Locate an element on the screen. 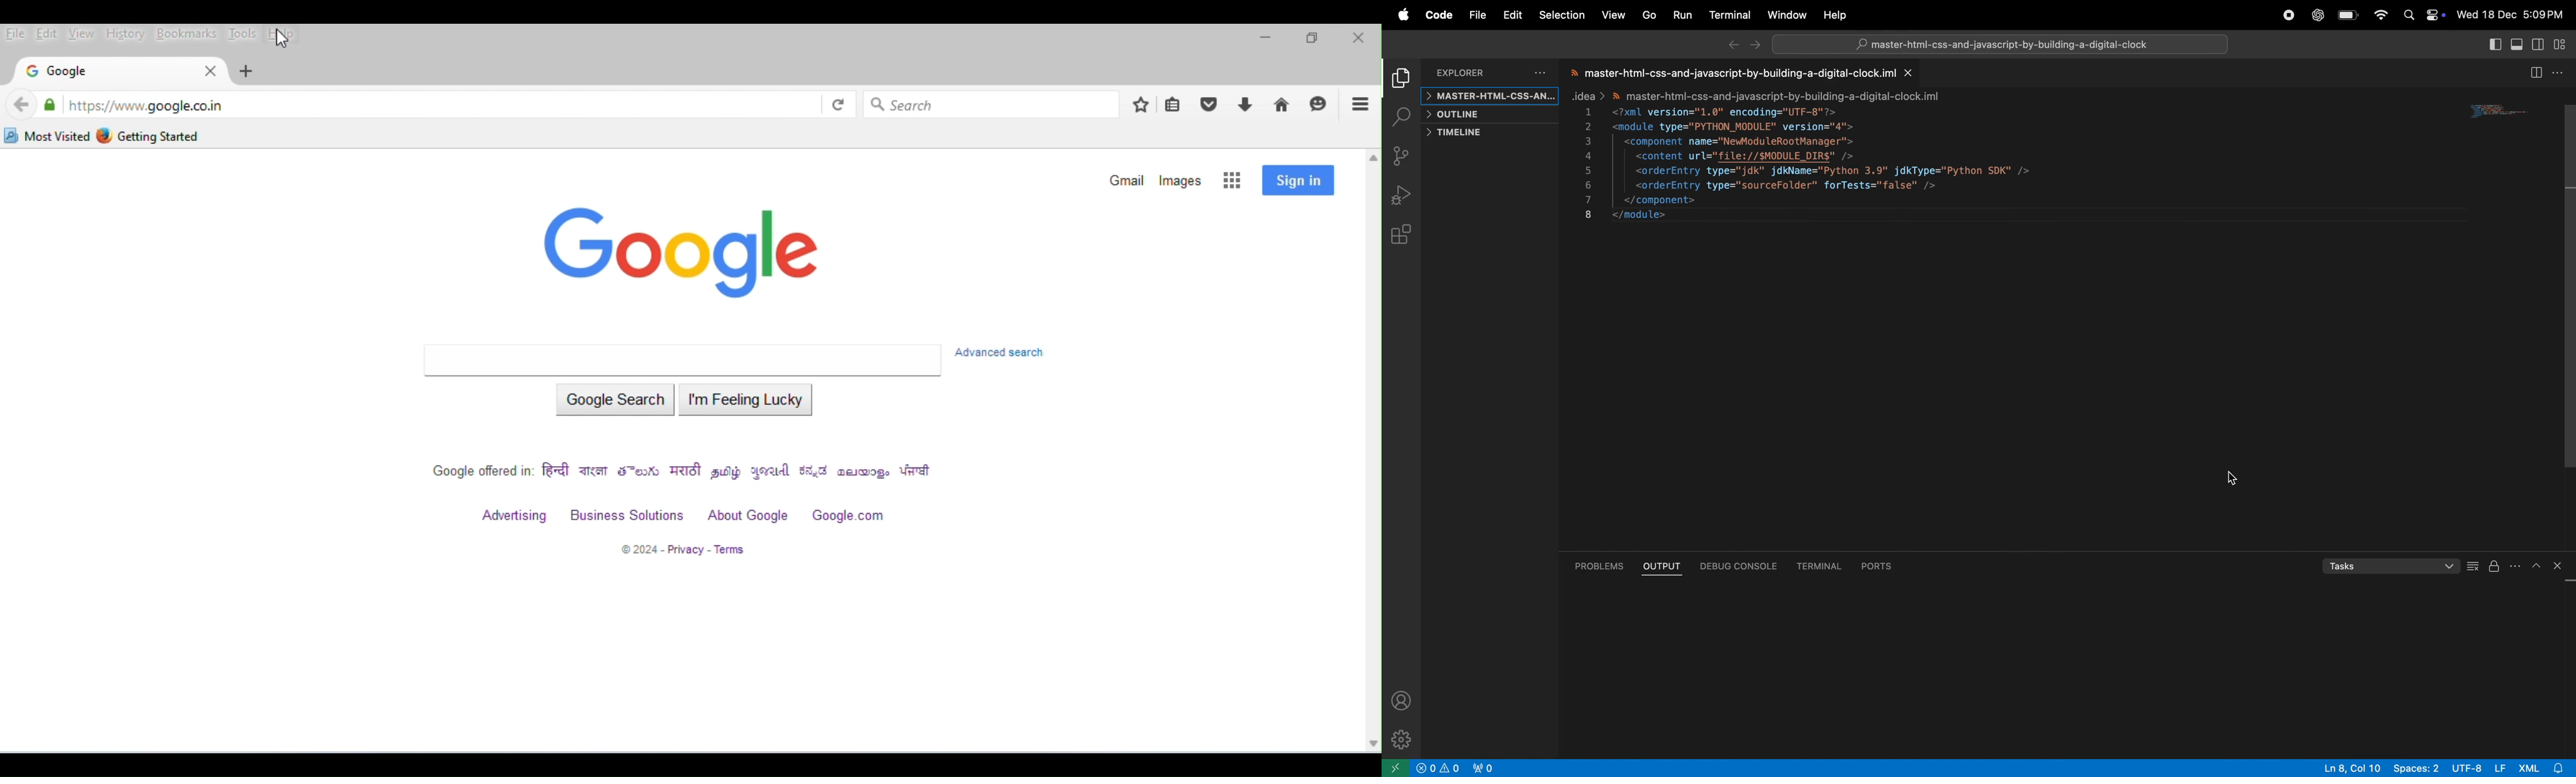 The width and height of the screenshot is (2576, 784). window is located at coordinates (1785, 15).